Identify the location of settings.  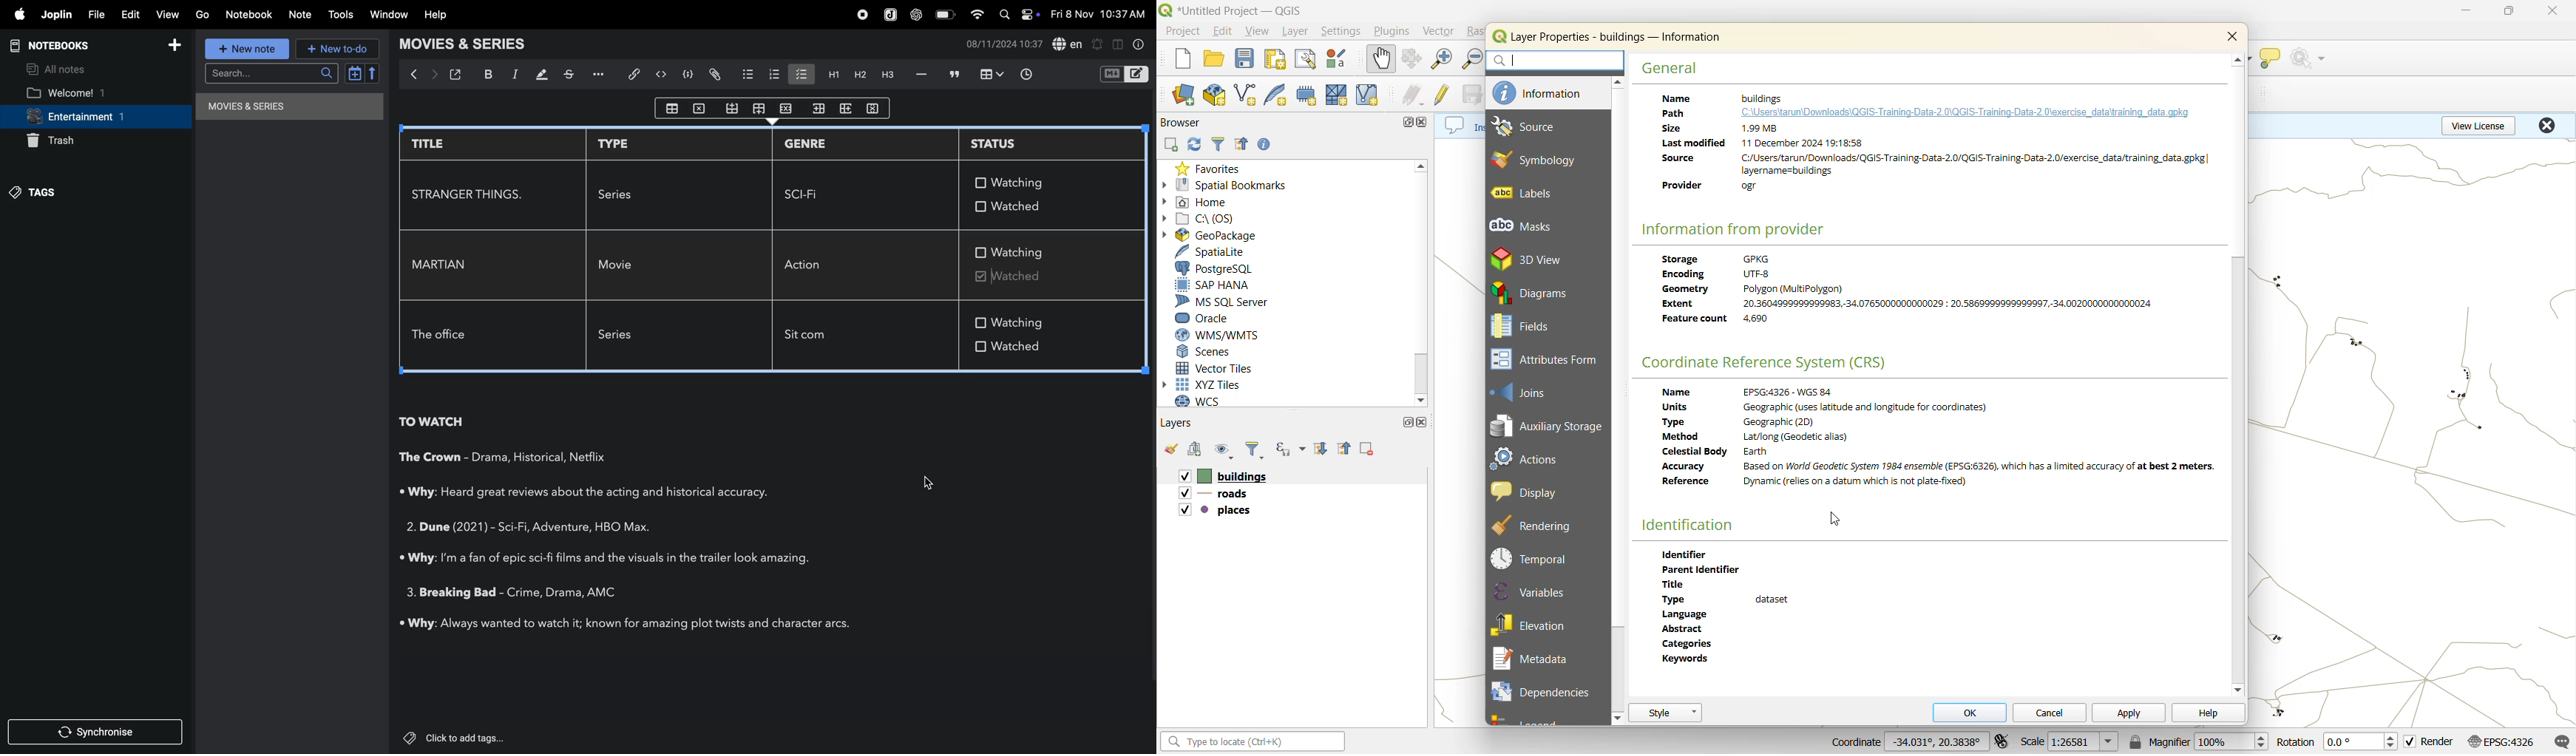
(1341, 33).